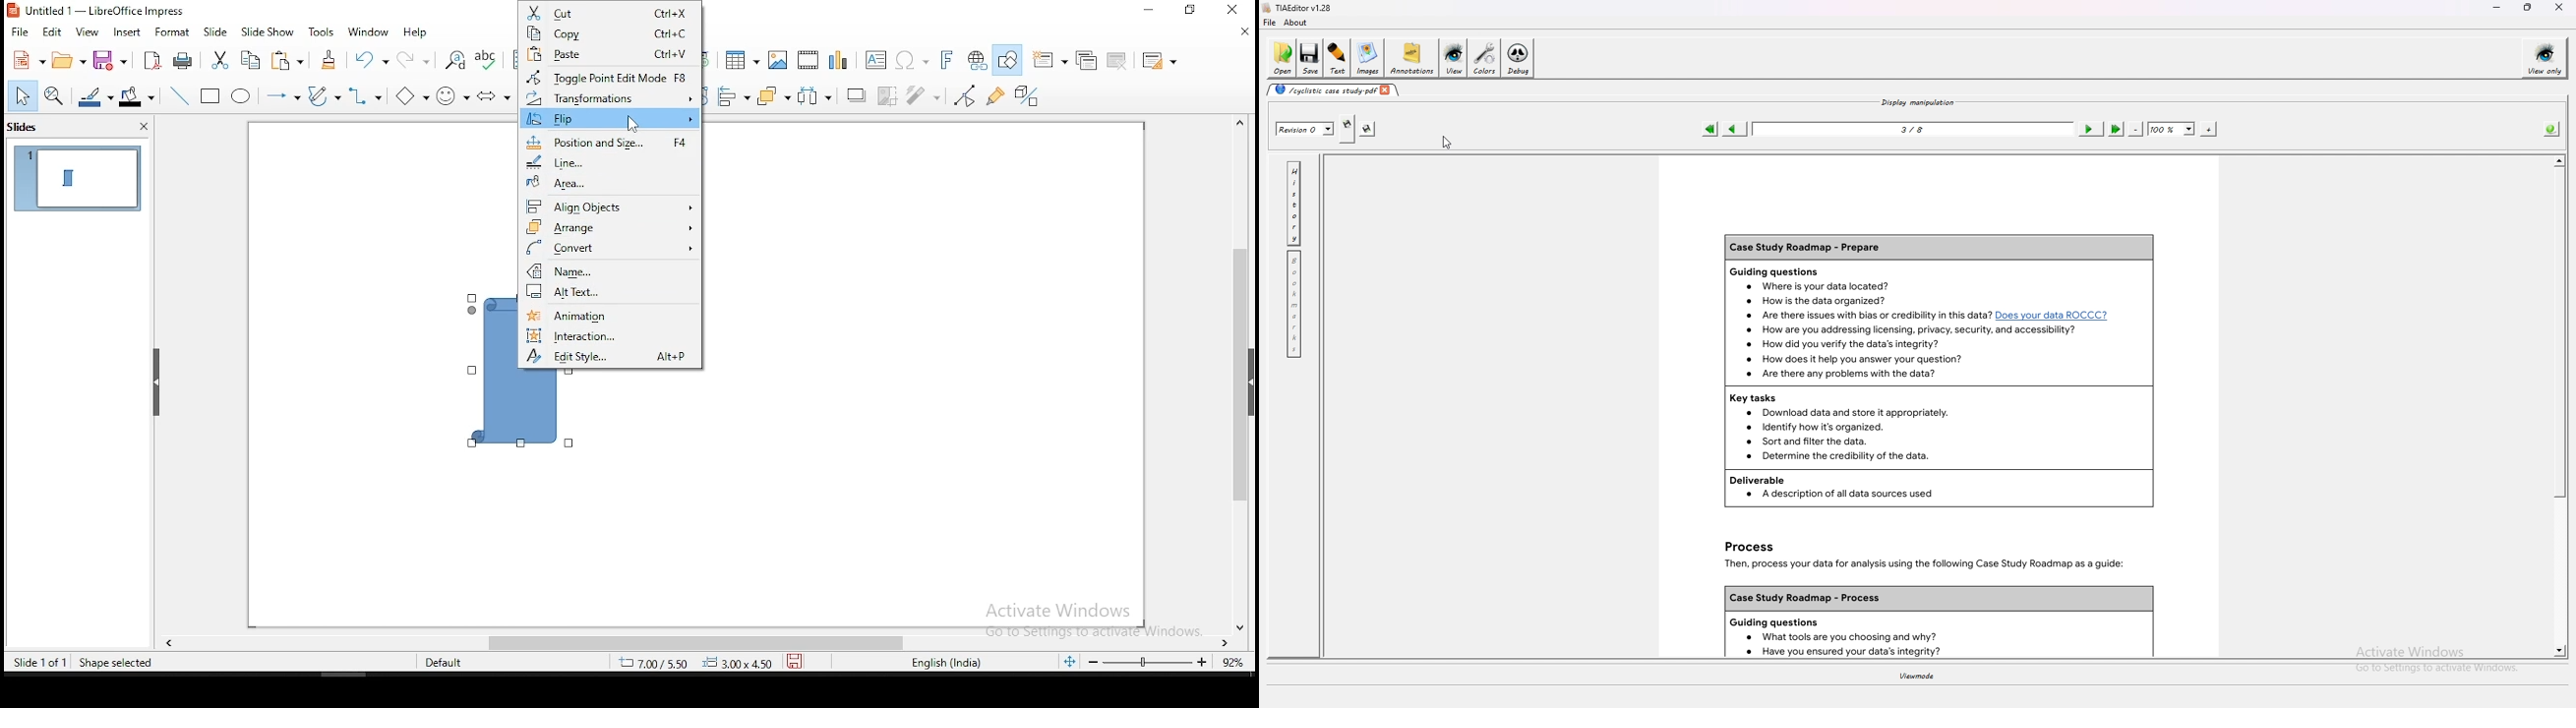 This screenshot has height=728, width=2576. What do you see at coordinates (809, 59) in the screenshot?
I see `insert audio or video` at bounding box center [809, 59].